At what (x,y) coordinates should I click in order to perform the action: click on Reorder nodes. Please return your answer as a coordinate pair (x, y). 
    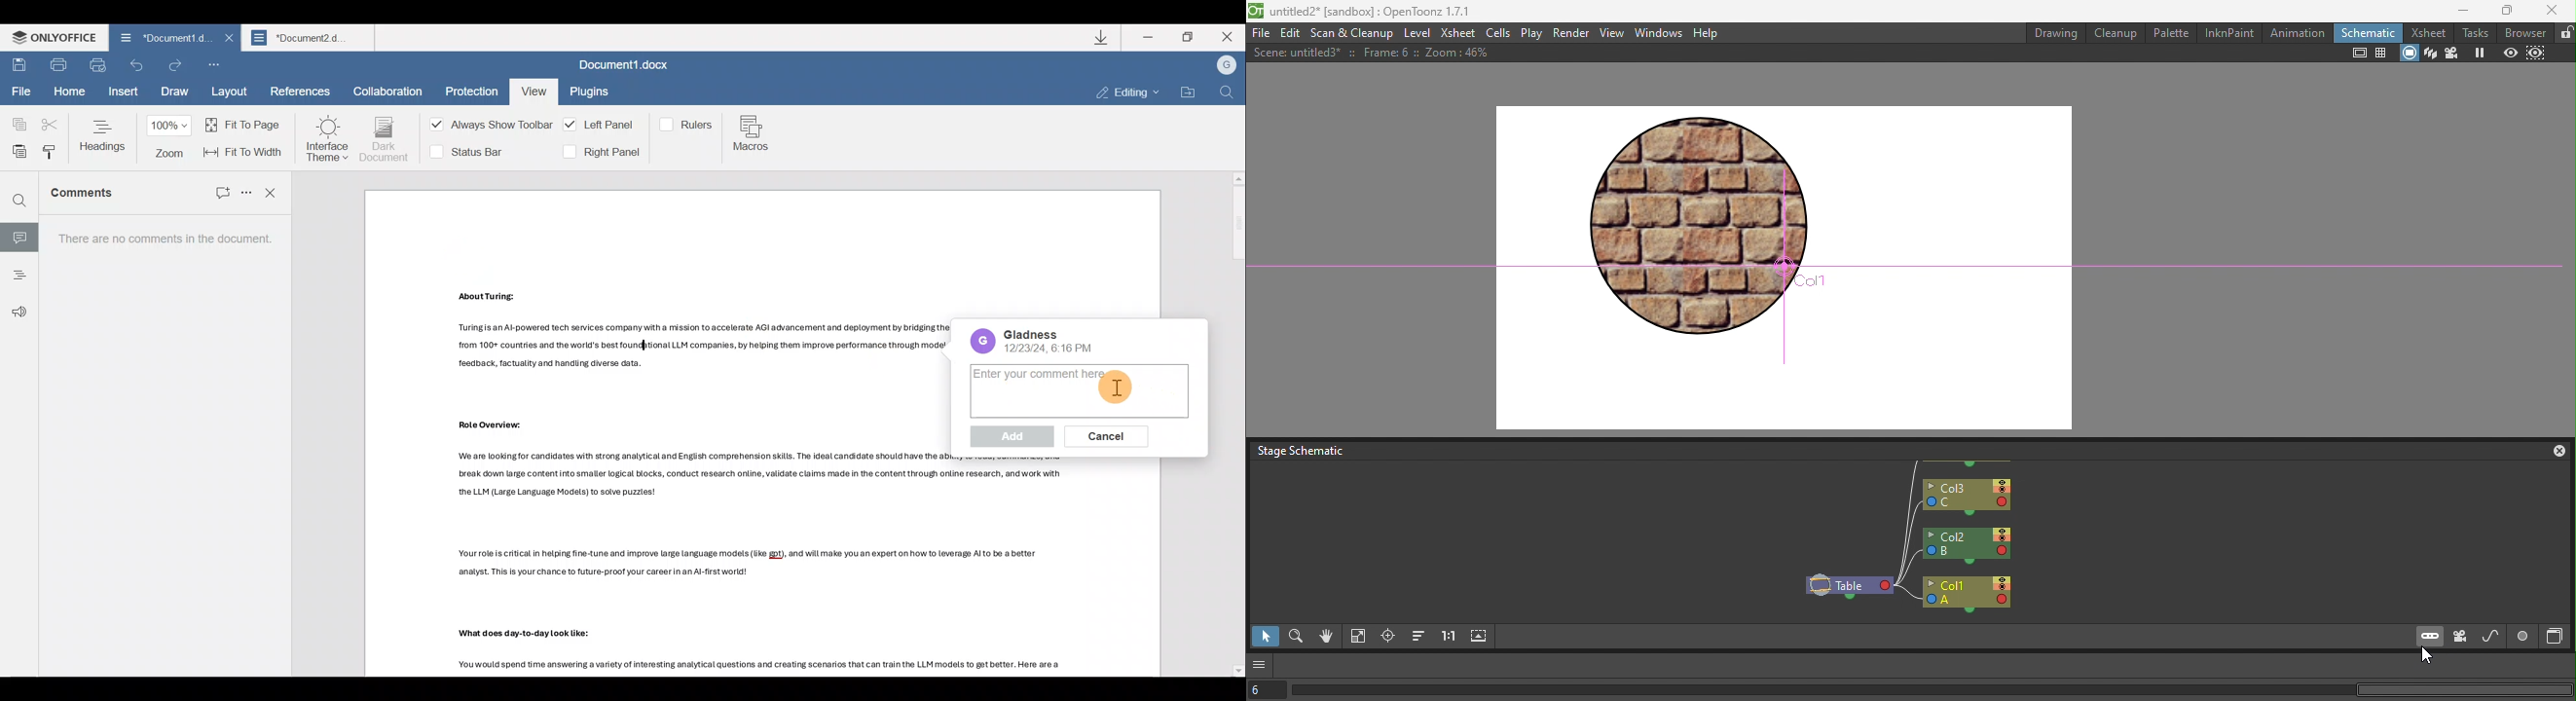
    Looking at the image, I should click on (1417, 638).